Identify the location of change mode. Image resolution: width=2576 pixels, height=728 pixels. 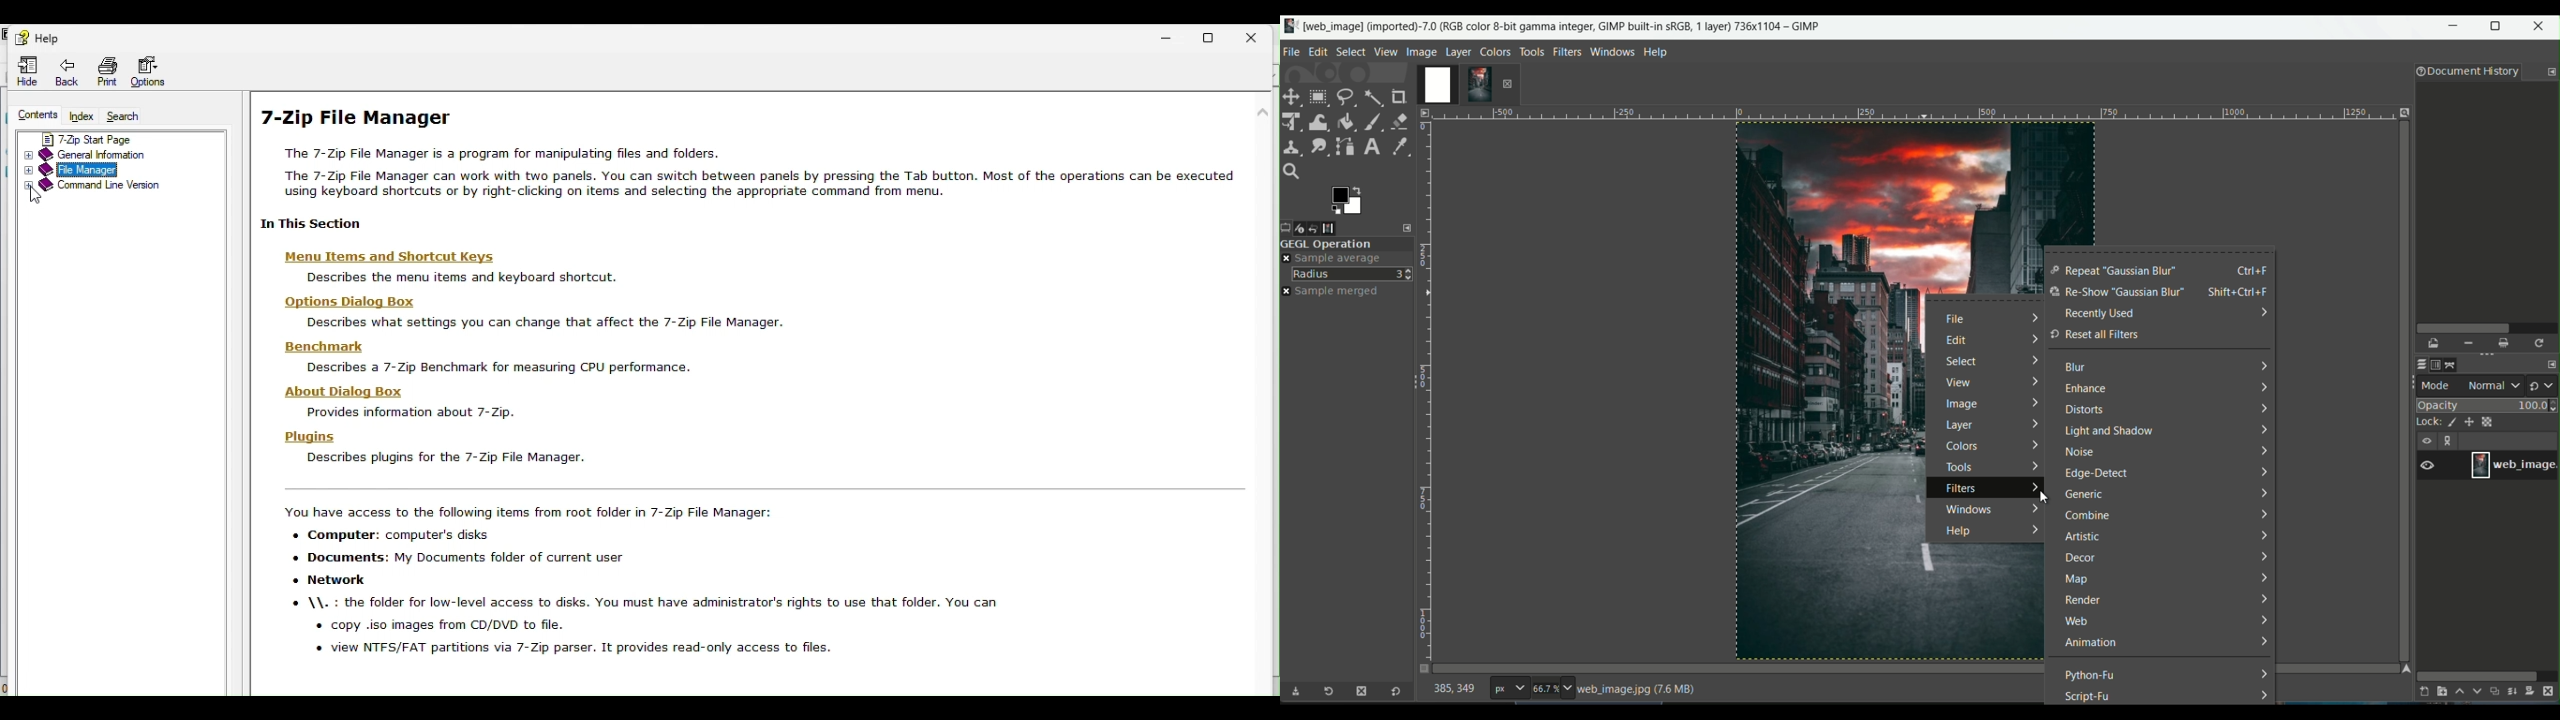
(2543, 385).